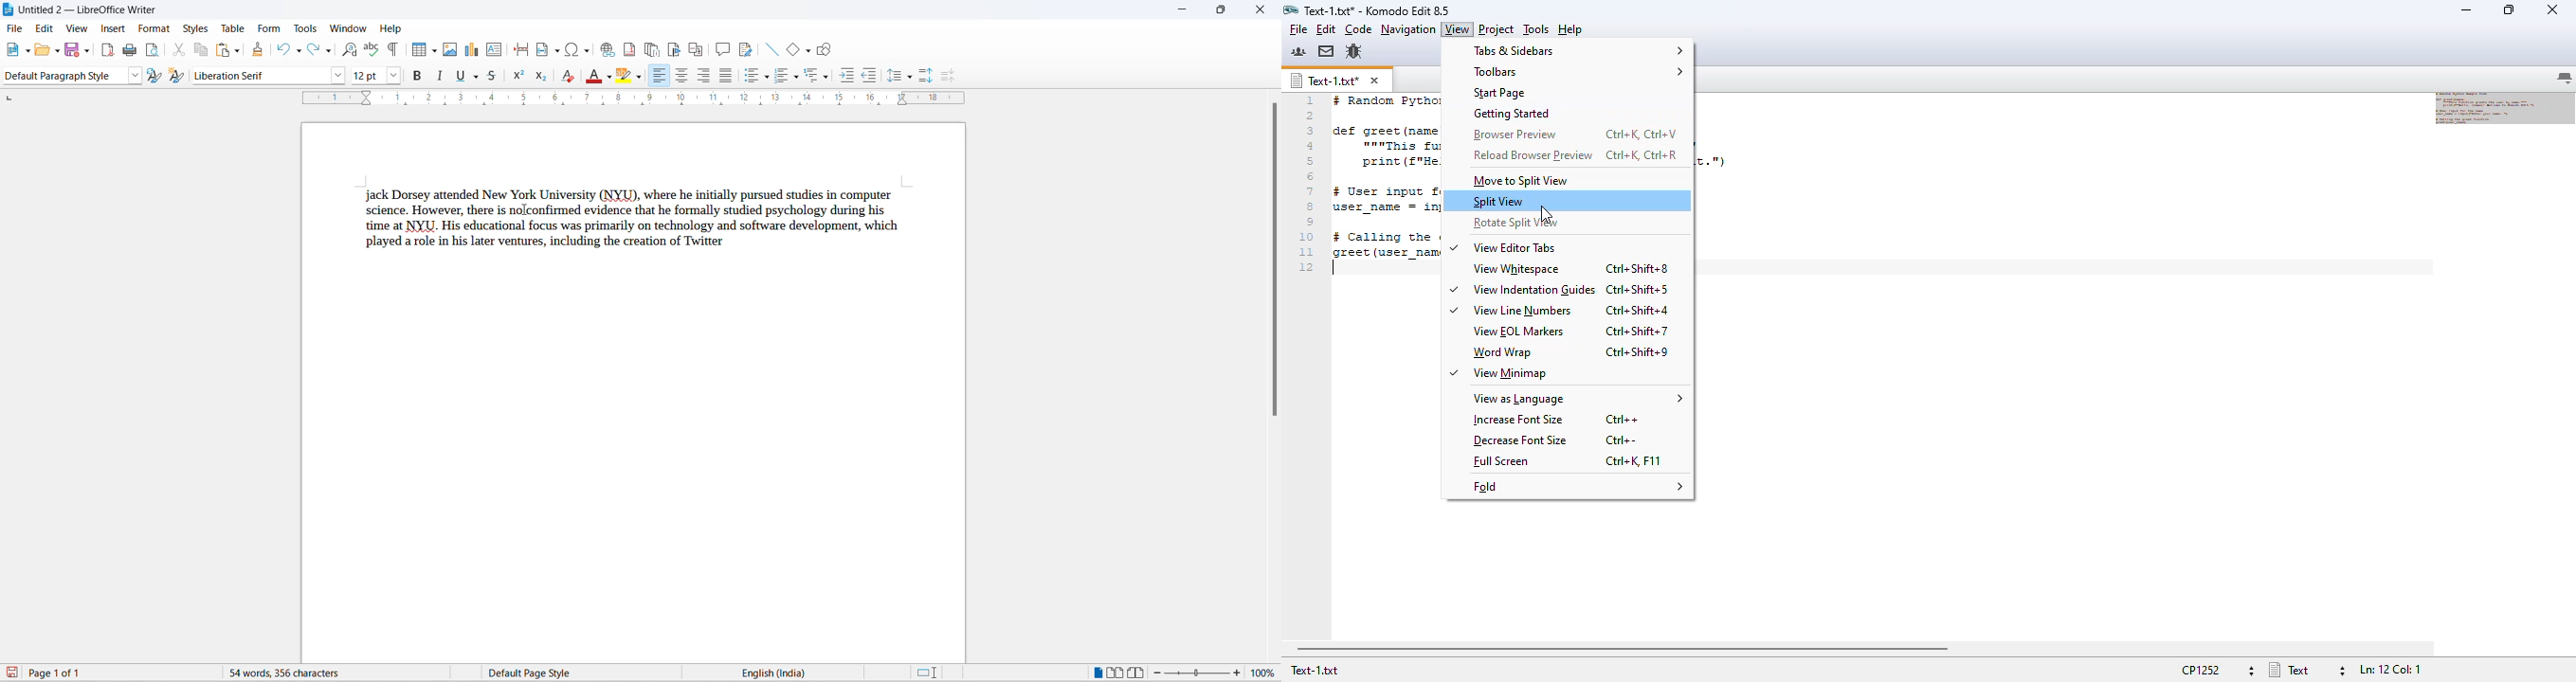  I want to click on maximize, so click(1221, 11).